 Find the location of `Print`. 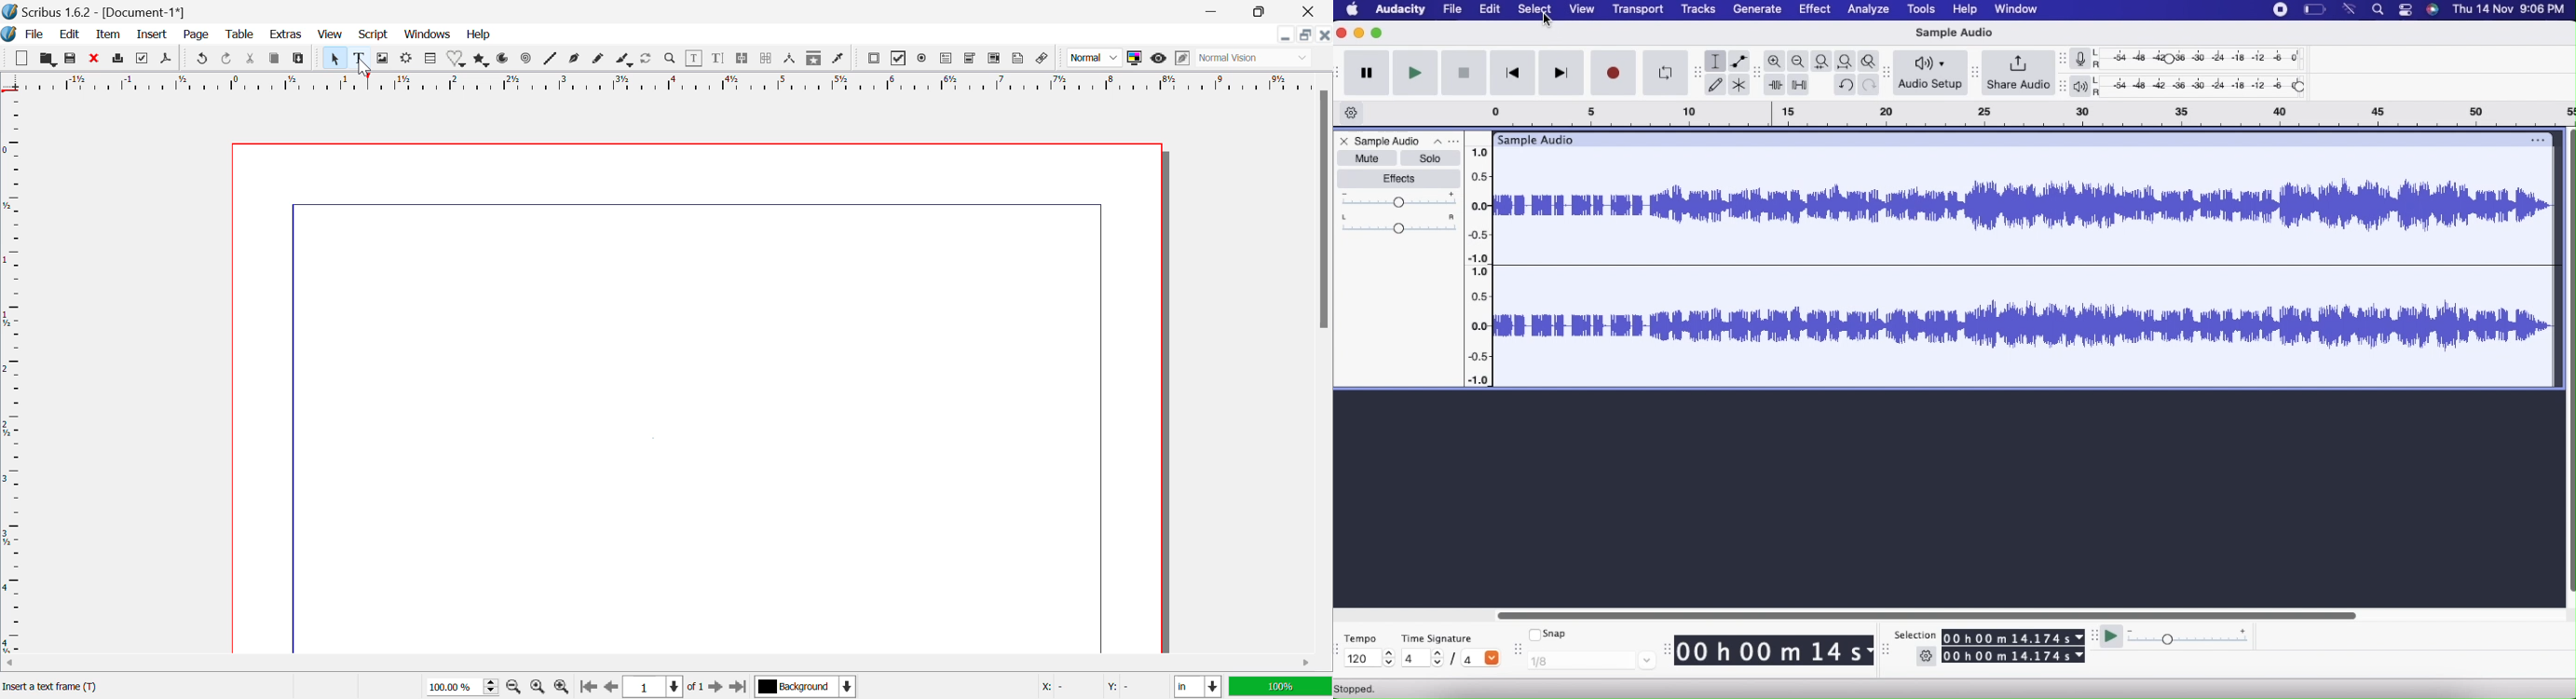

Print is located at coordinates (118, 60).